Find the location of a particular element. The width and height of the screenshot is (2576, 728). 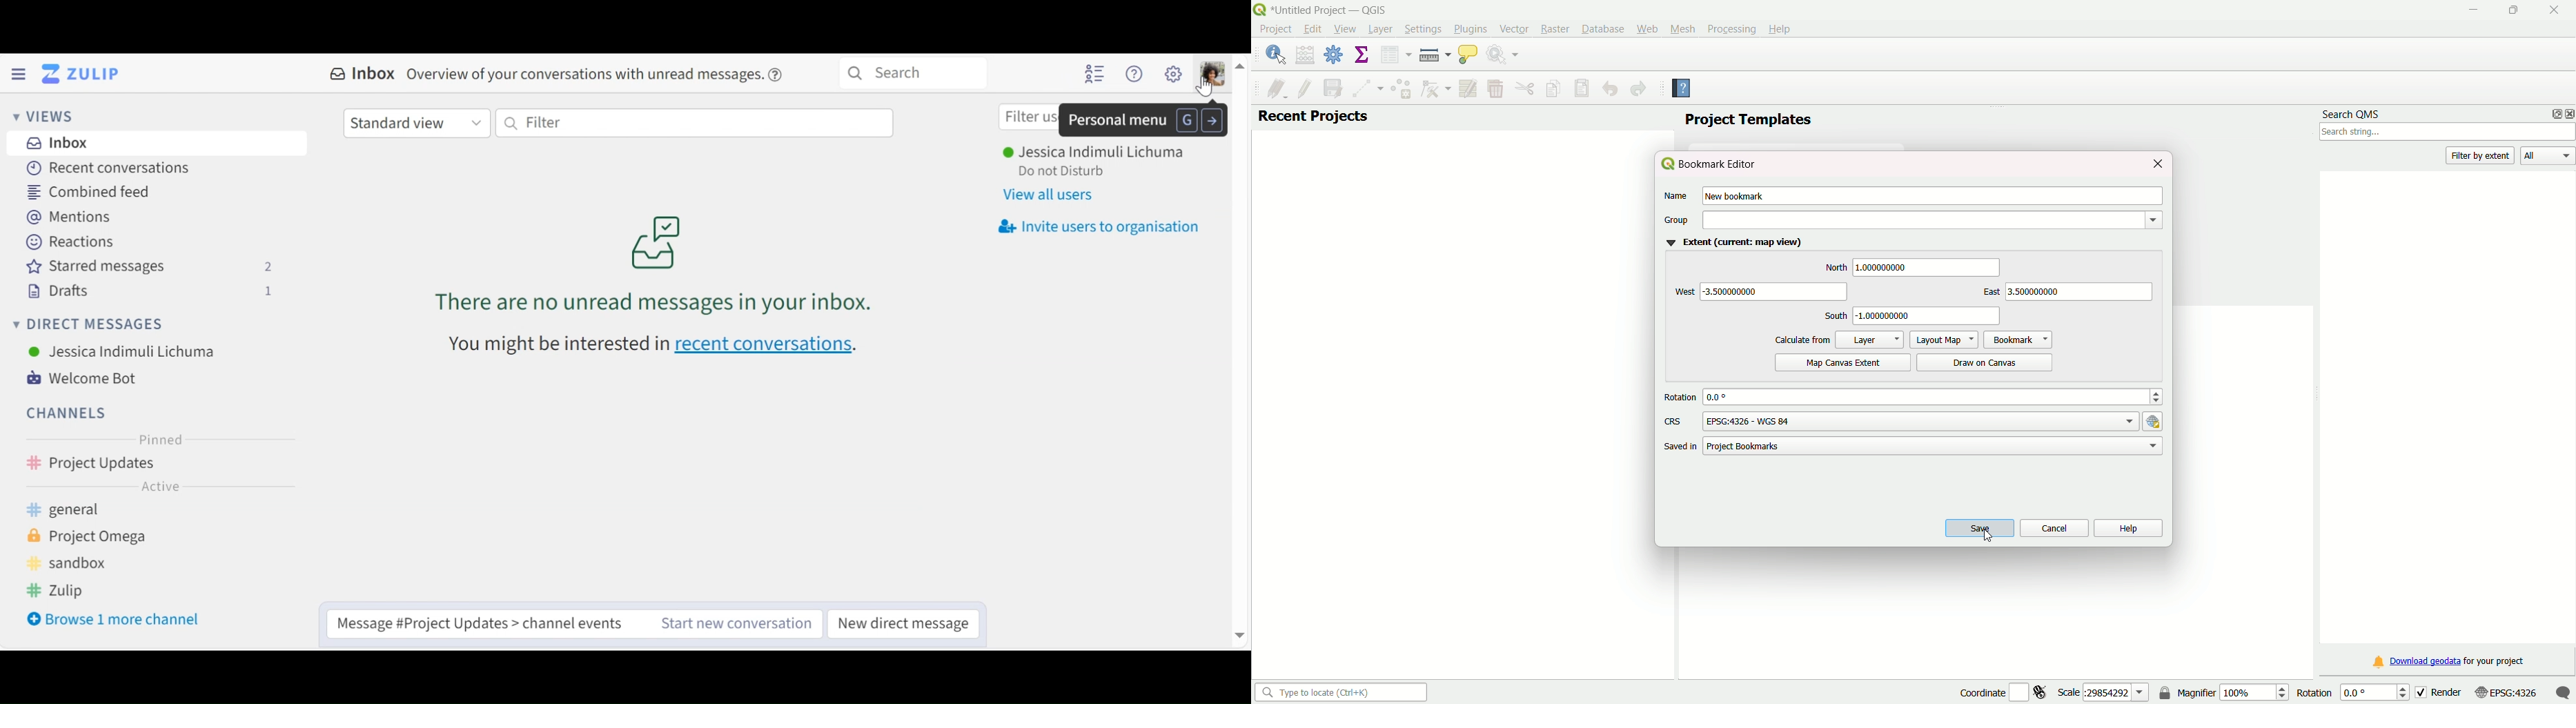

inbox logo is located at coordinates (656, 241).